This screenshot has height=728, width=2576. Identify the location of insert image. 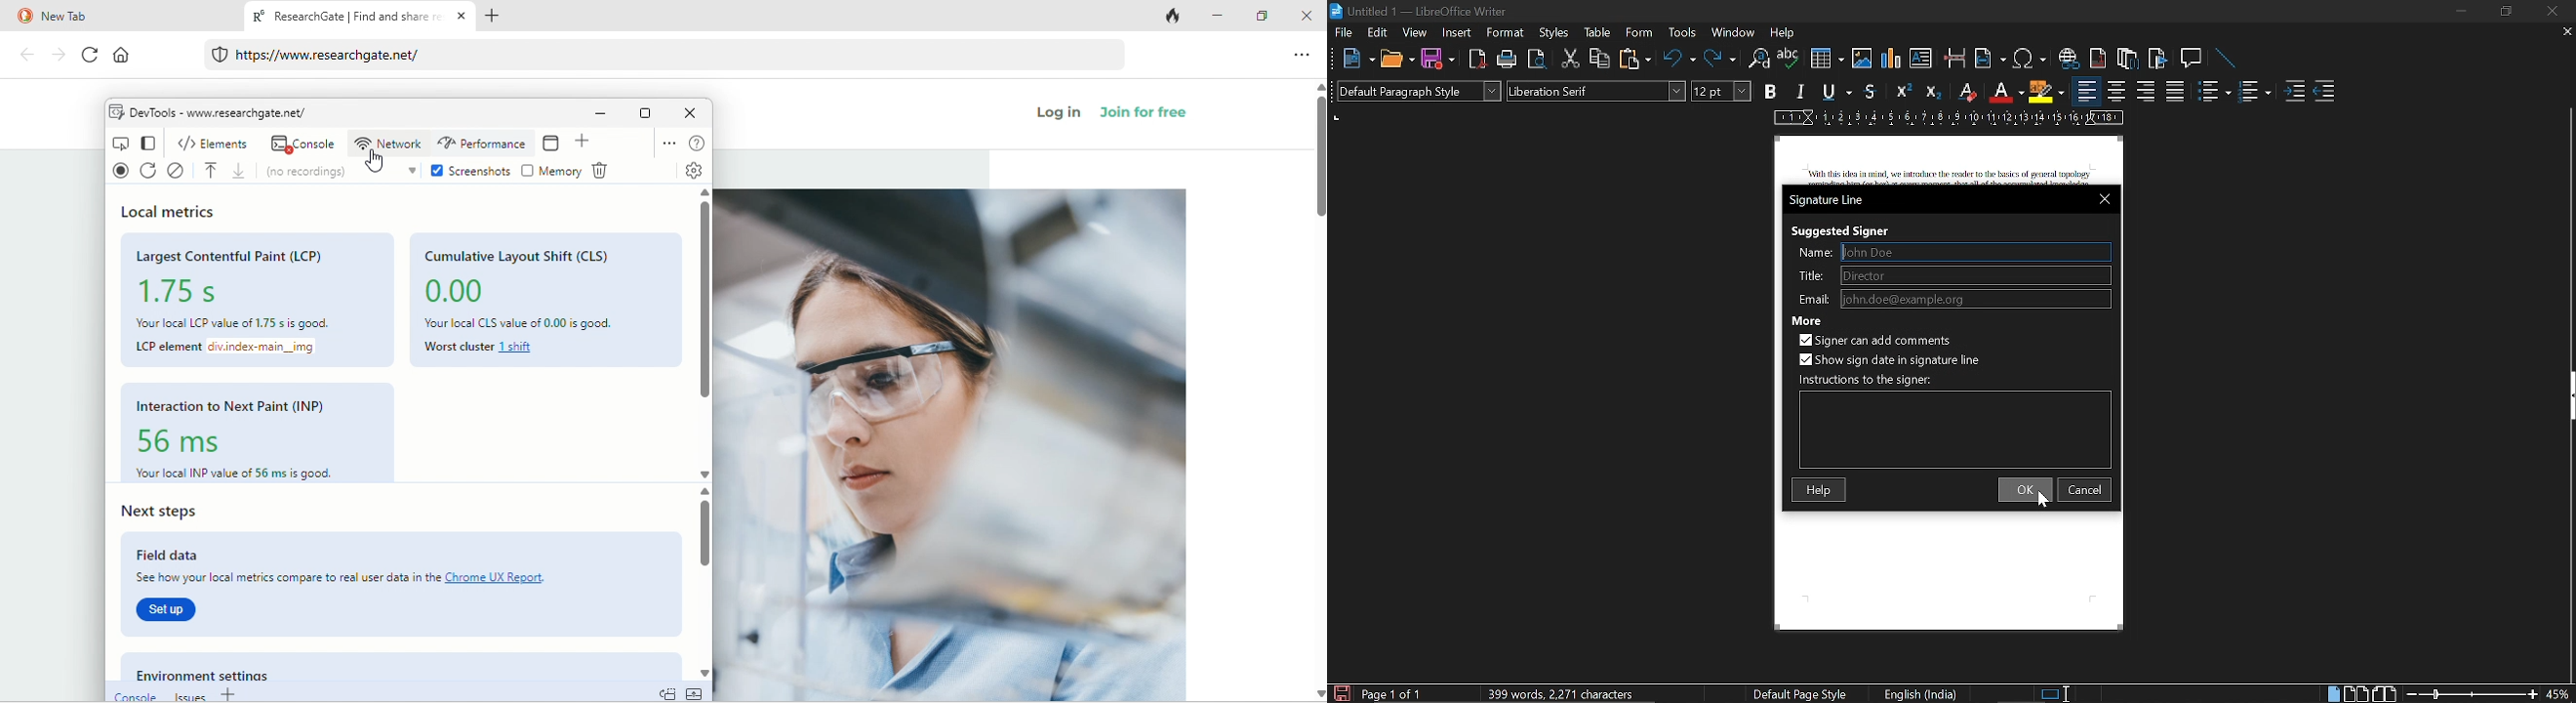
(1864, 60).